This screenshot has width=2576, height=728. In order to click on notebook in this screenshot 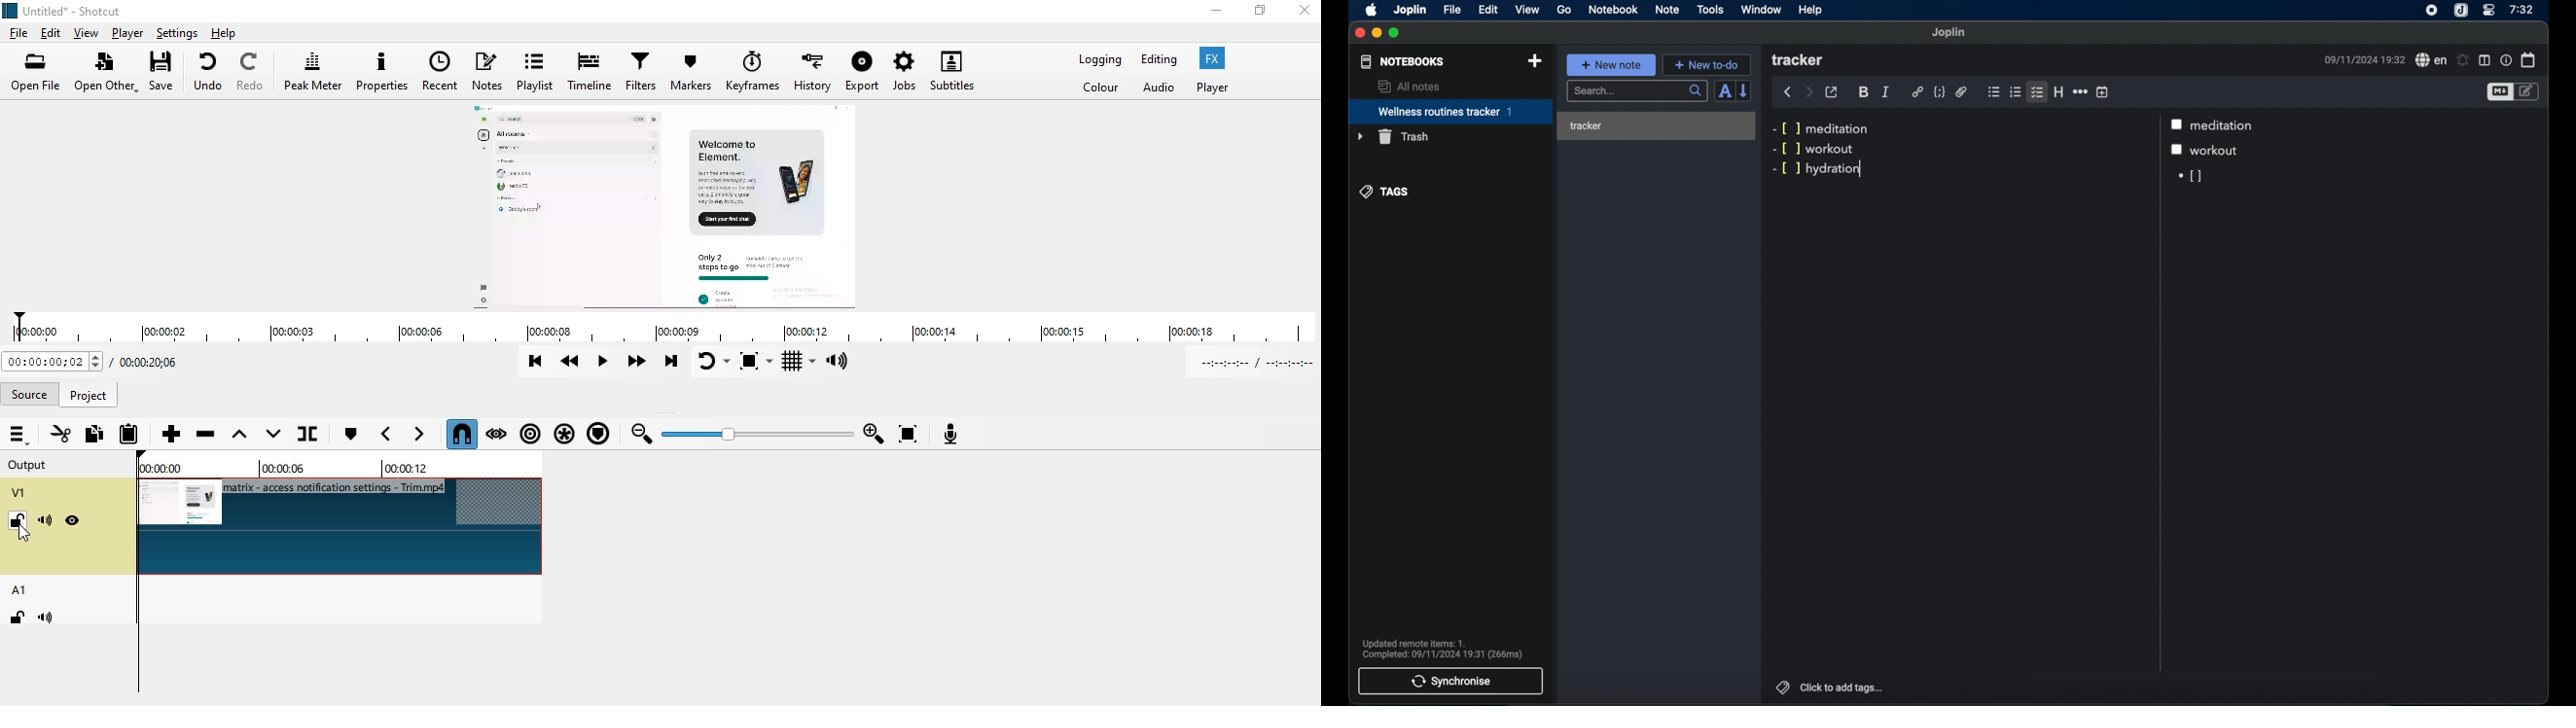, I will do `click(1613, 10)`.